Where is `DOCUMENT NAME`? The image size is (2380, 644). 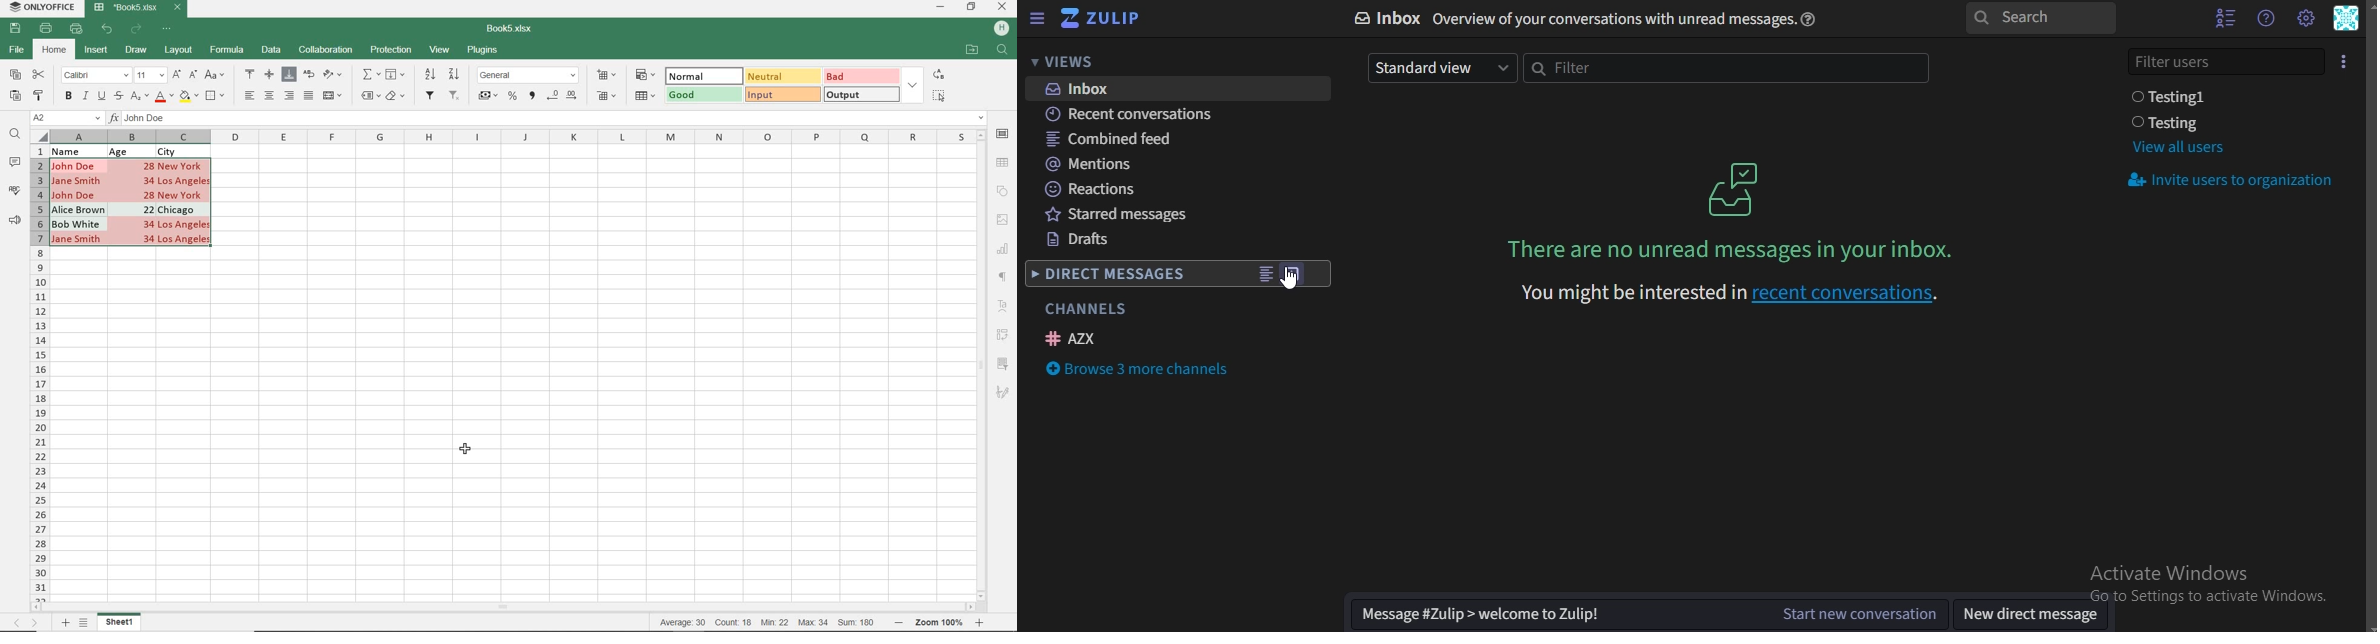 DOCUMENT NAME is located at coordinates (514, 29).